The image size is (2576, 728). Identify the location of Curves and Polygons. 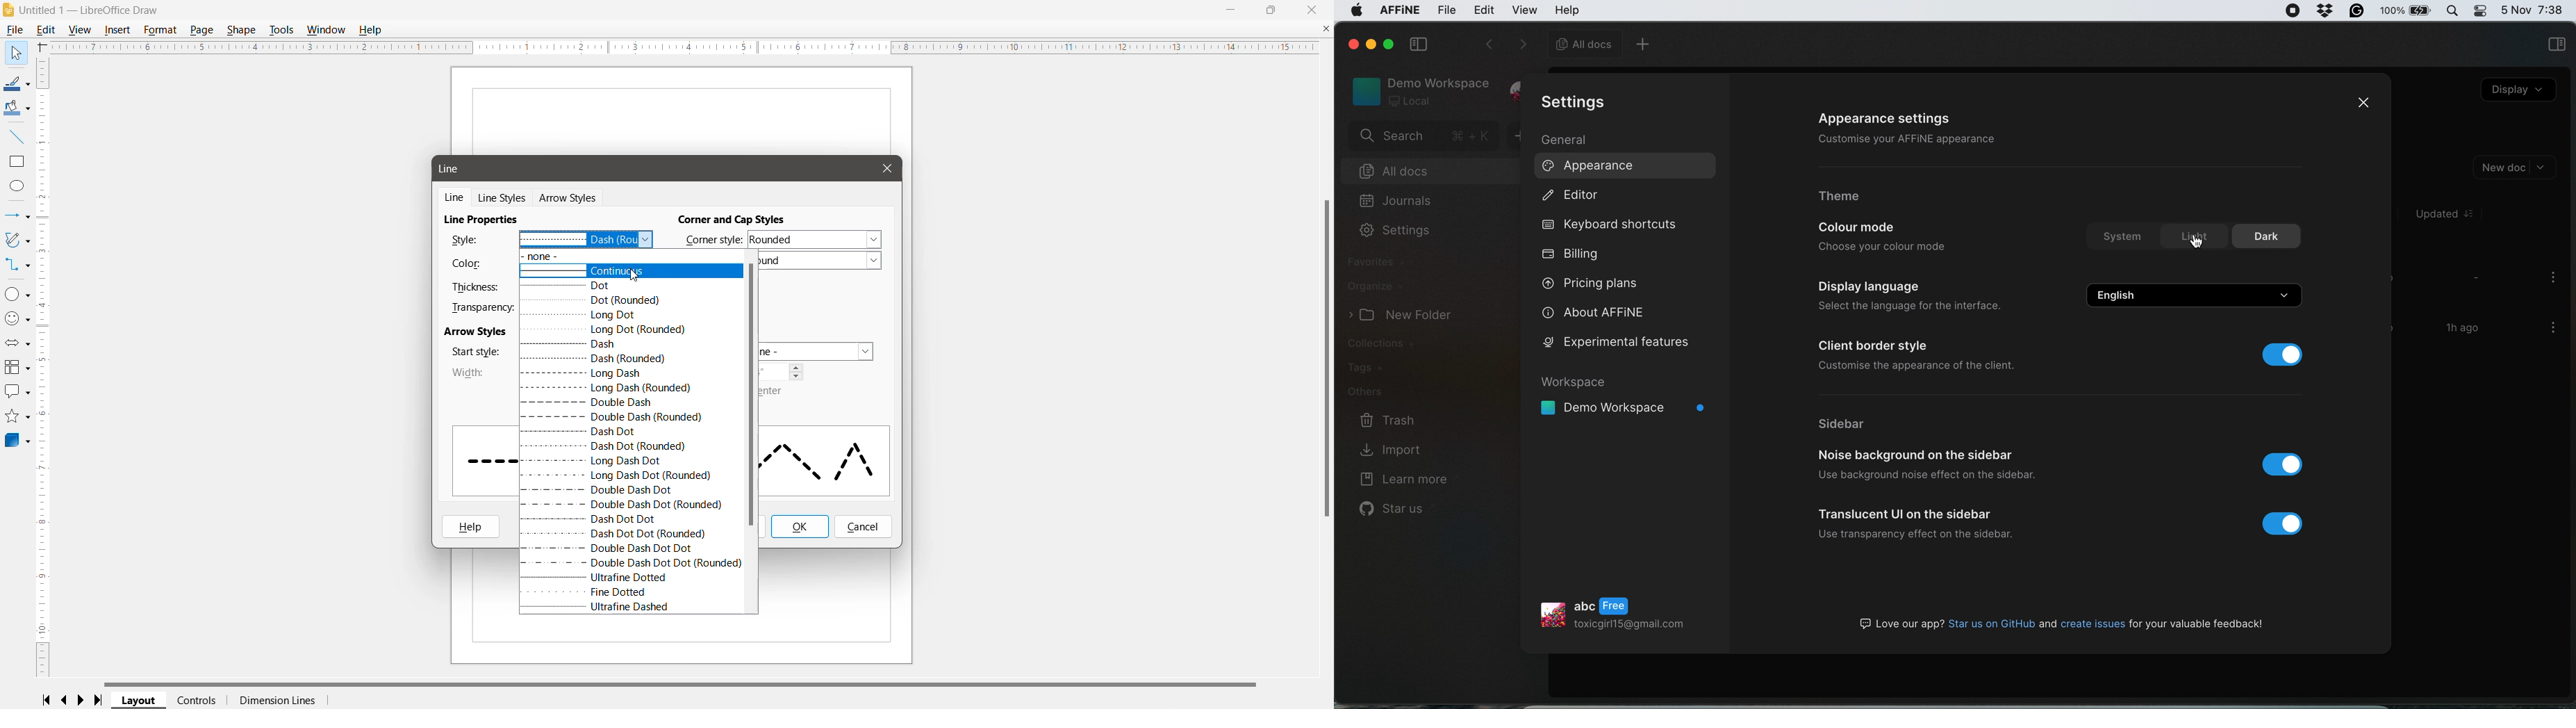
(17, 239).